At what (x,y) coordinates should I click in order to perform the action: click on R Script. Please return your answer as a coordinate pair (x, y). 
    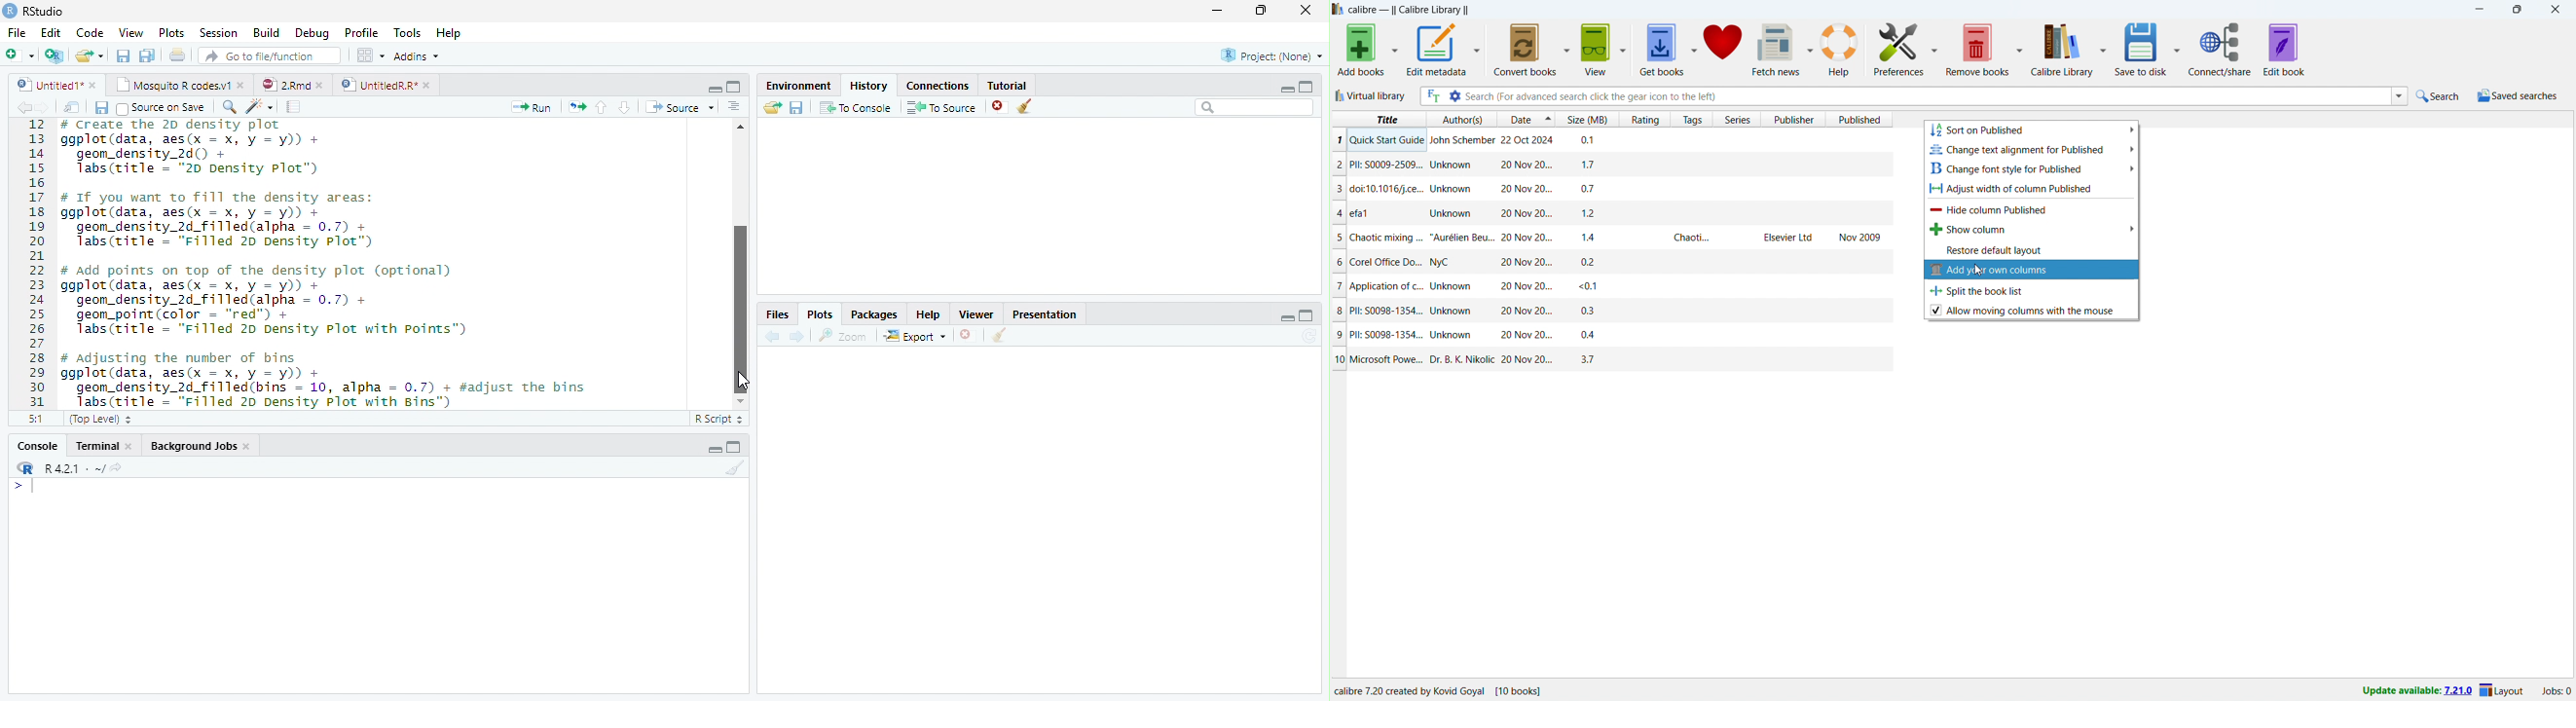
    Looking at the image, I should click on (719, 420).